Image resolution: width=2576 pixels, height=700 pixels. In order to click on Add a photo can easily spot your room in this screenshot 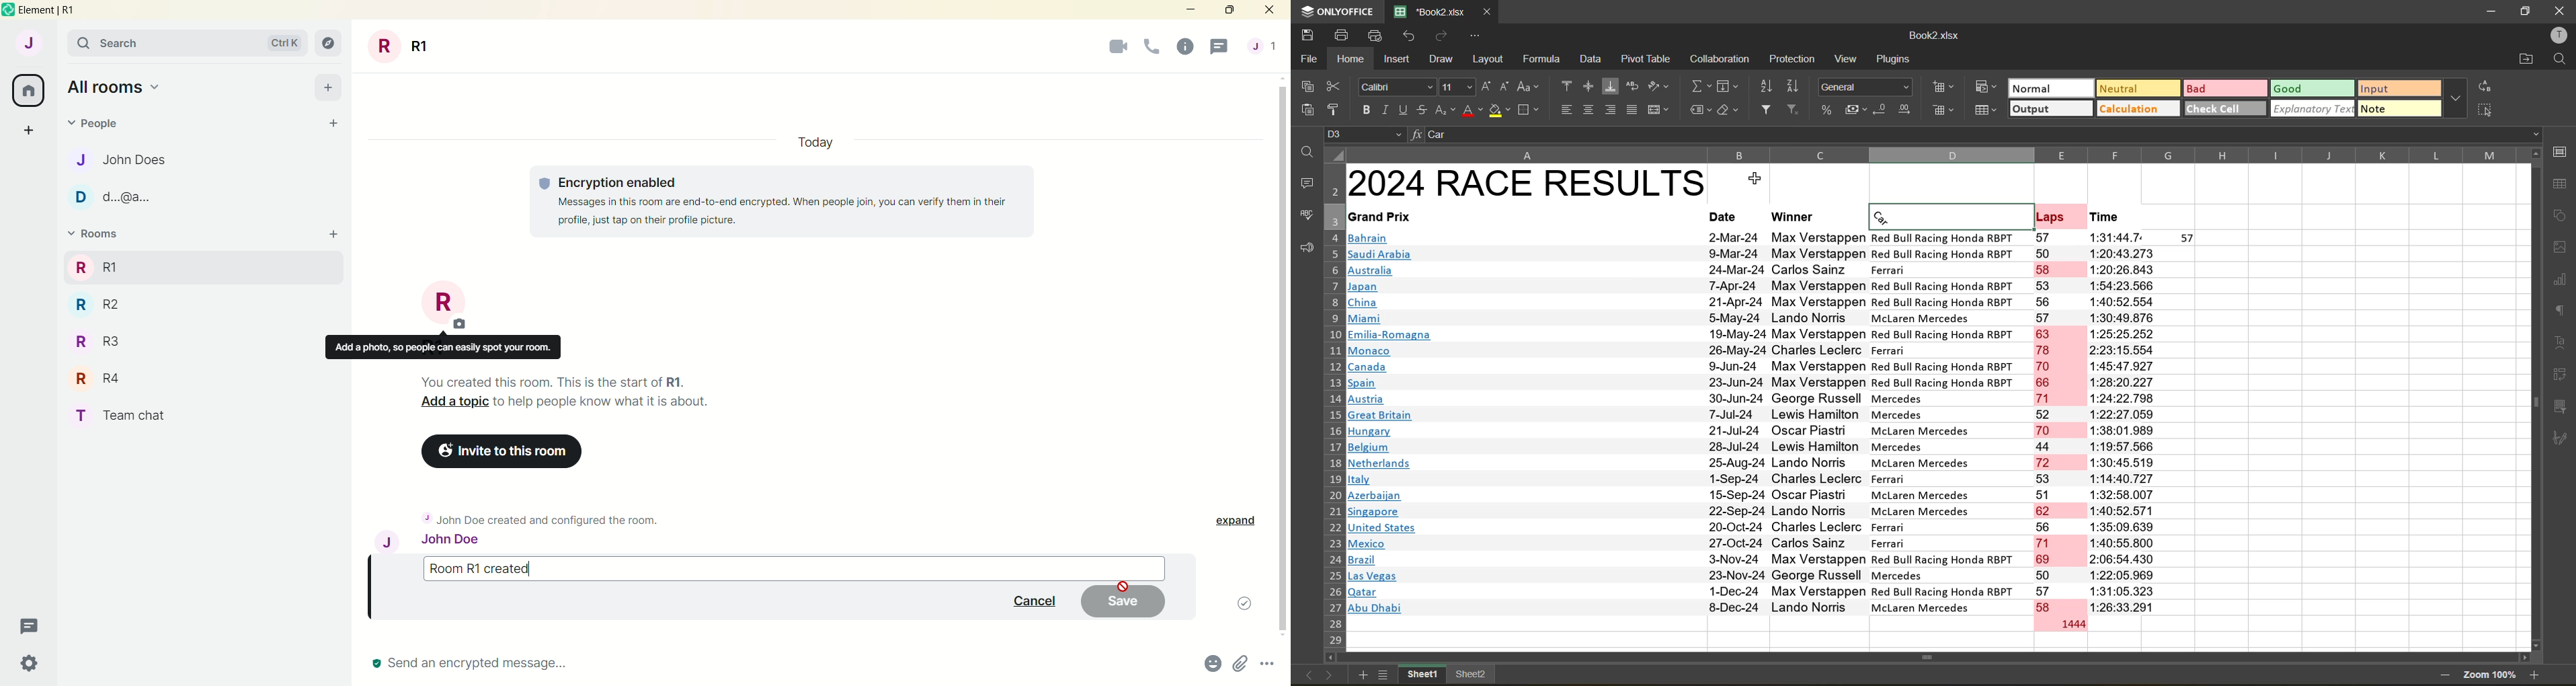, I will do `click(442, 348)`.